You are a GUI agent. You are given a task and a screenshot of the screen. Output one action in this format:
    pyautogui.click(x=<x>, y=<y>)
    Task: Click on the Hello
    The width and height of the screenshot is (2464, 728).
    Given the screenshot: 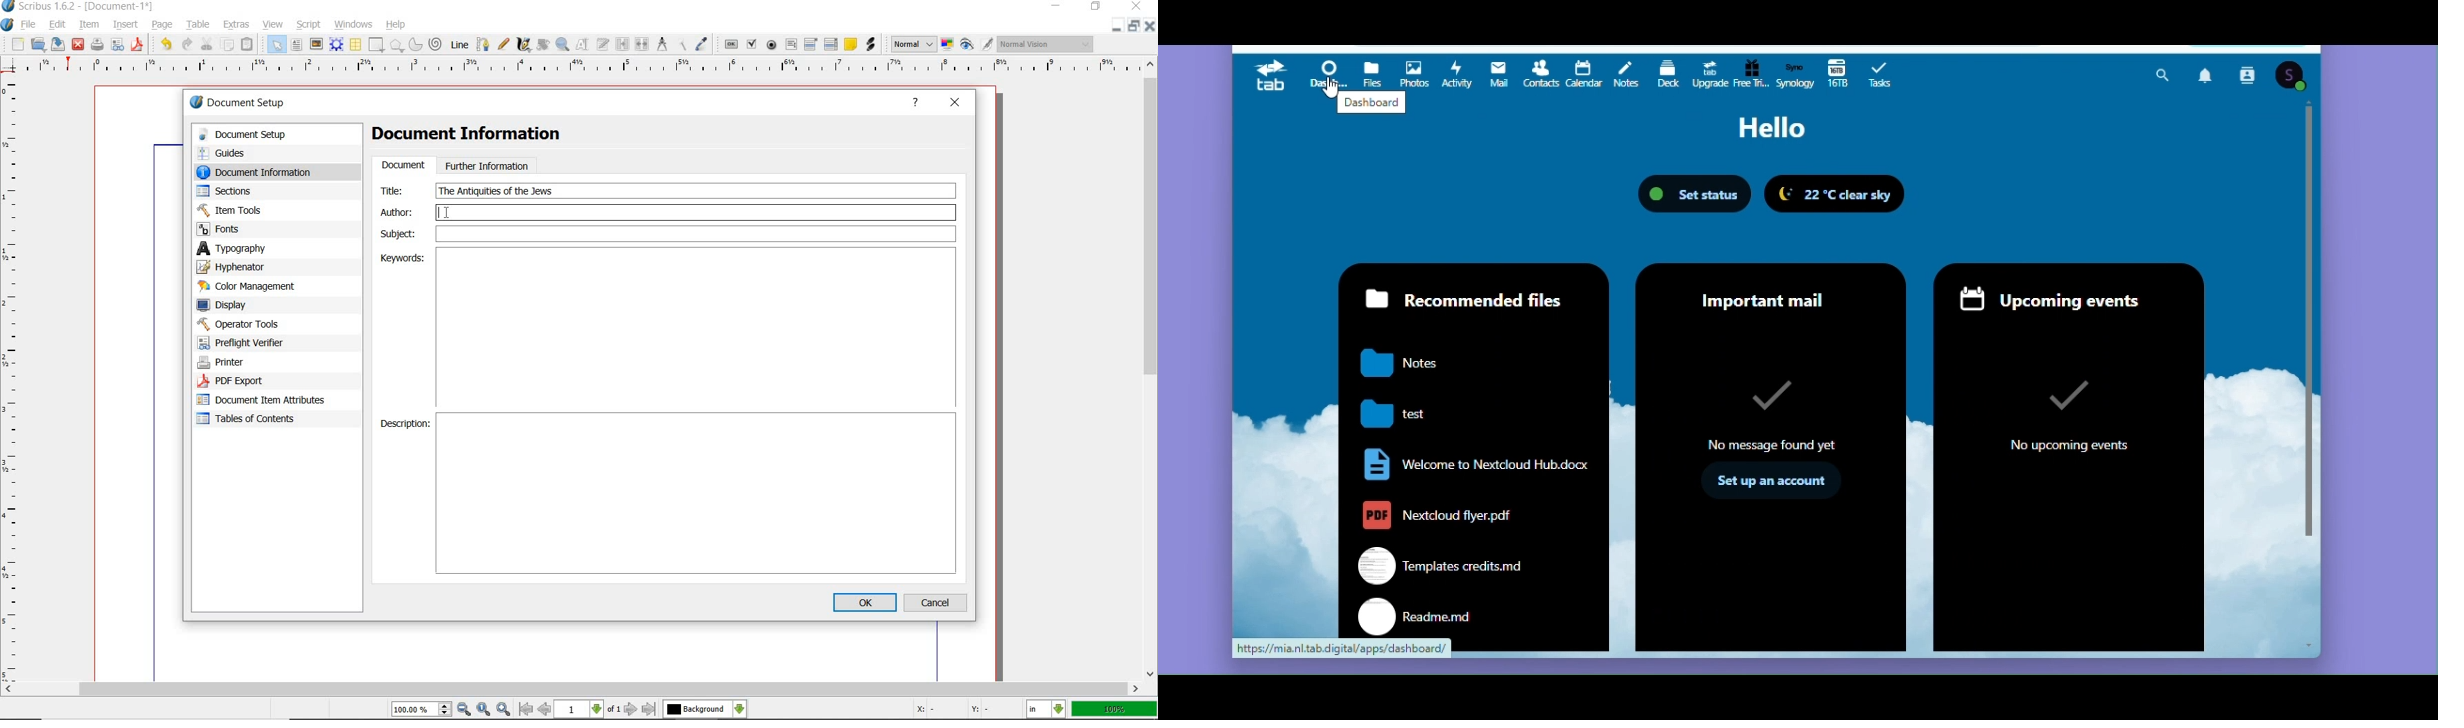 What is the action you would take?
    pyautogui.click(x=1771, y=128)
    